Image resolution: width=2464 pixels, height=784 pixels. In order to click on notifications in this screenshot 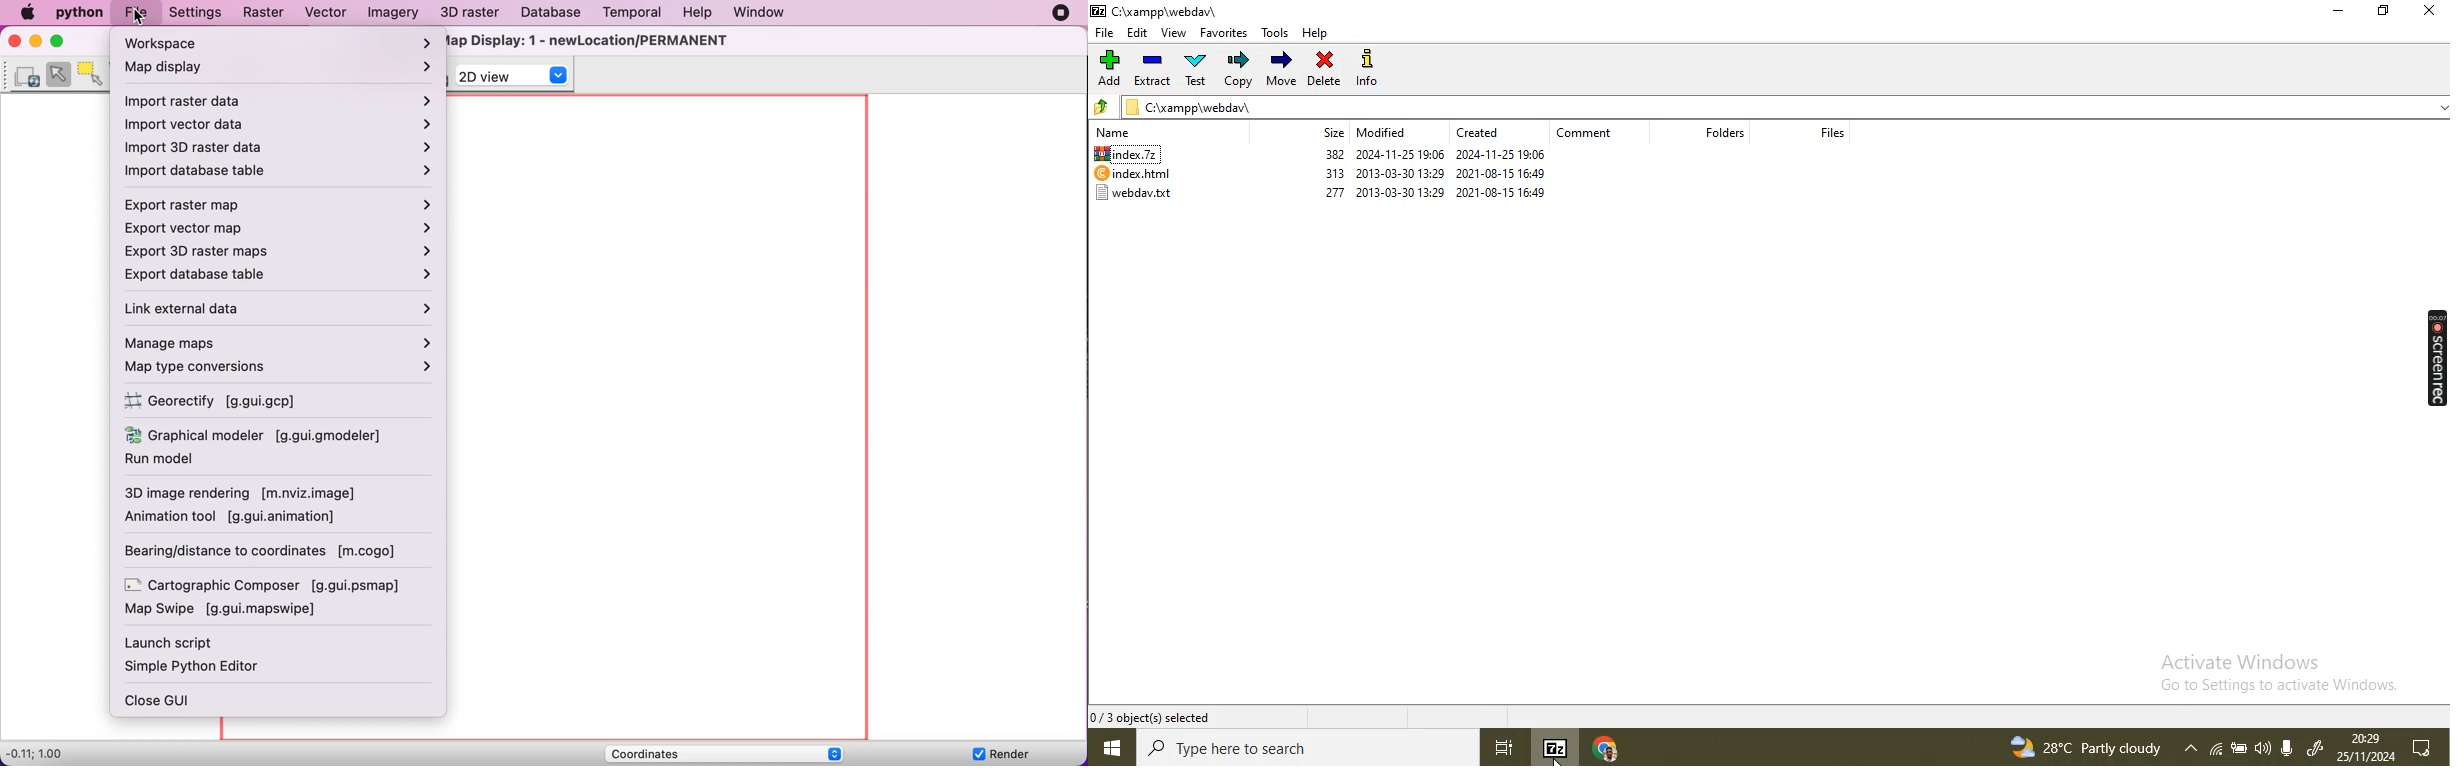, I will do `click(2422, 747)`.